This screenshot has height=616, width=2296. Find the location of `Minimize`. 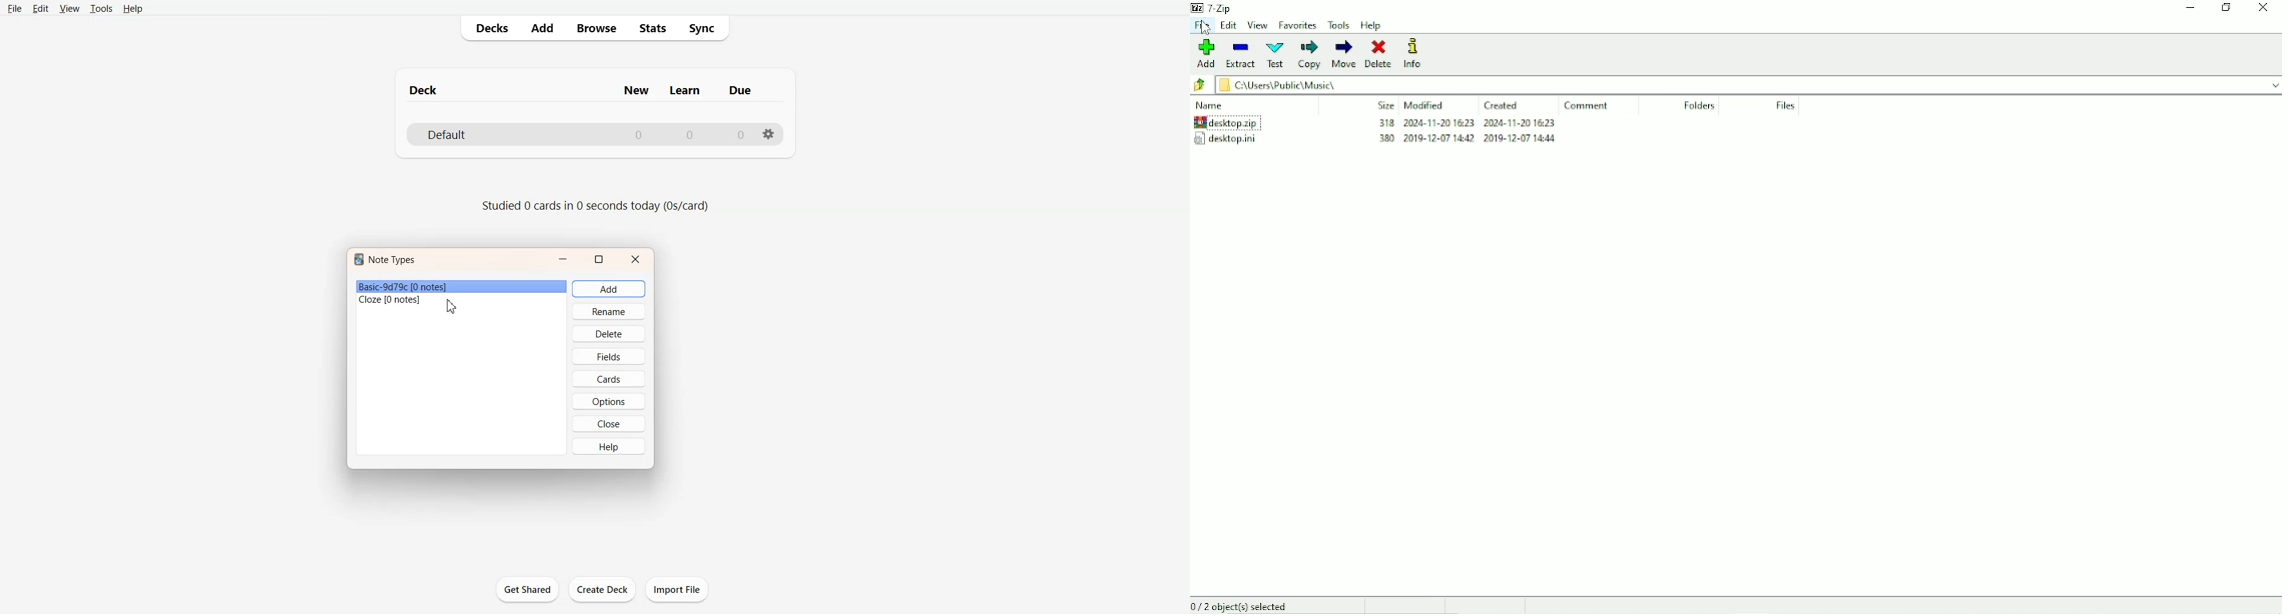

Minimize is located at coordinates (564, 259).